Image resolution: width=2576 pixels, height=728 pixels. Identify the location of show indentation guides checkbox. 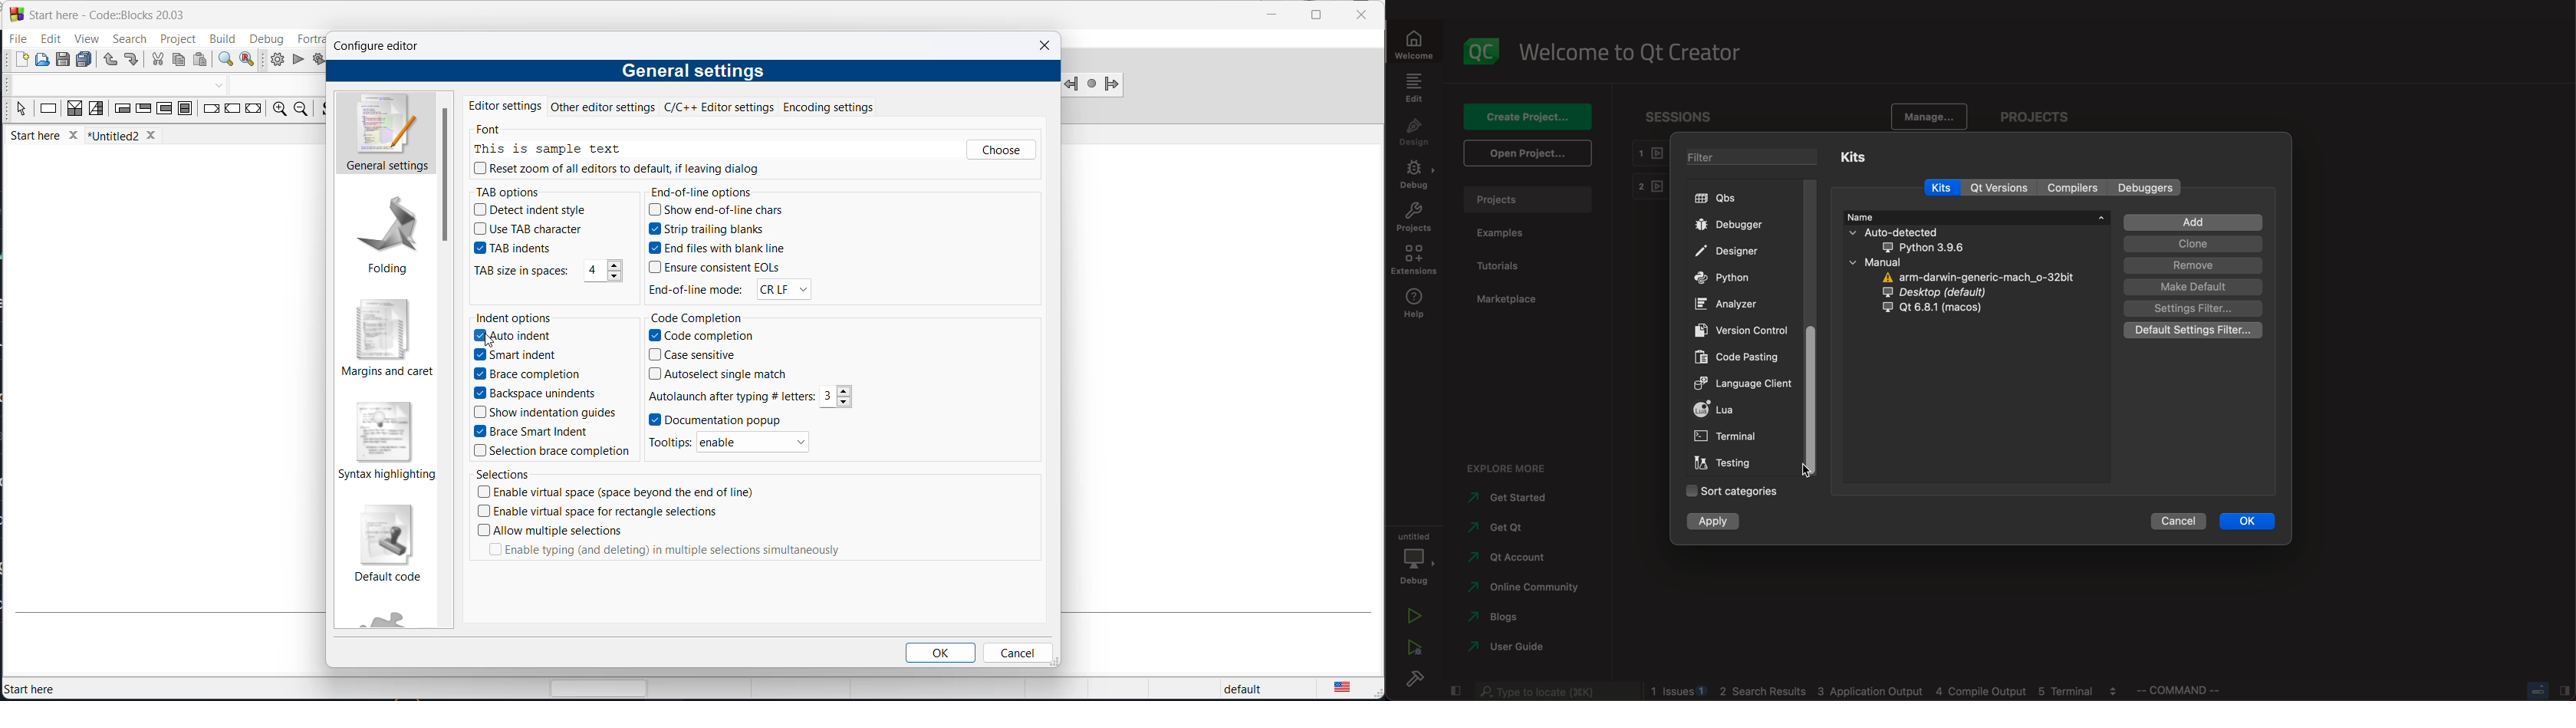
(548, 413).